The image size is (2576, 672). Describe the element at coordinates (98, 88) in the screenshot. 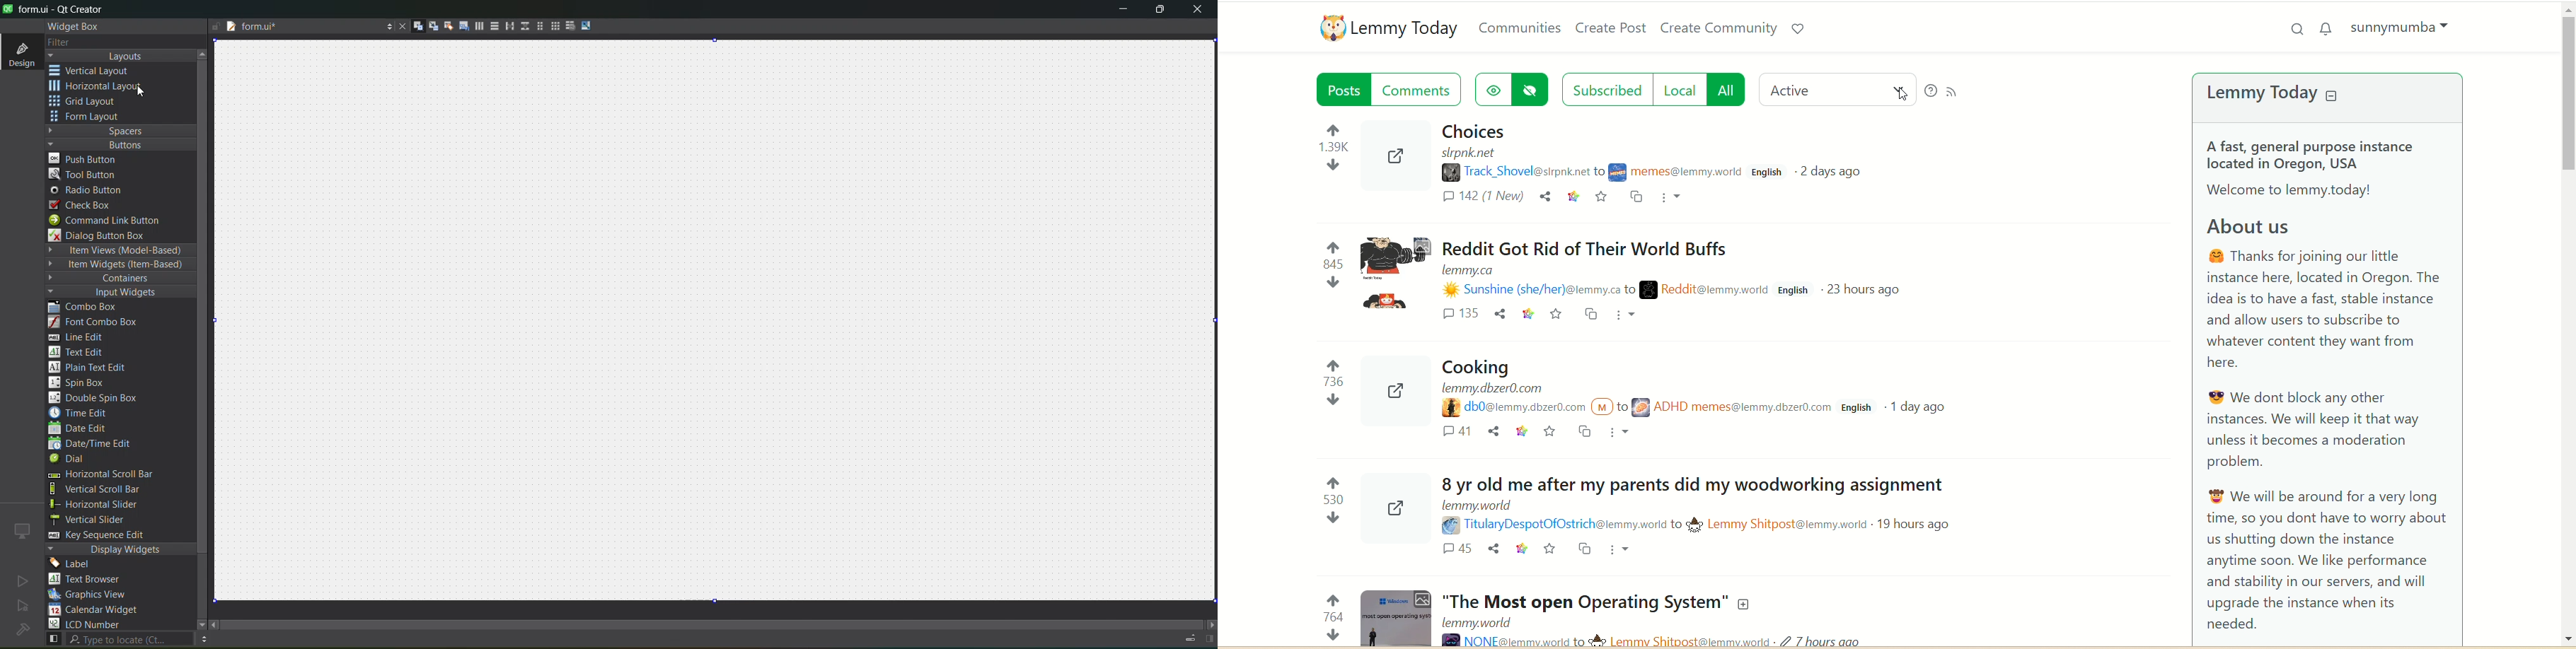

I see `horizontal` at that location.